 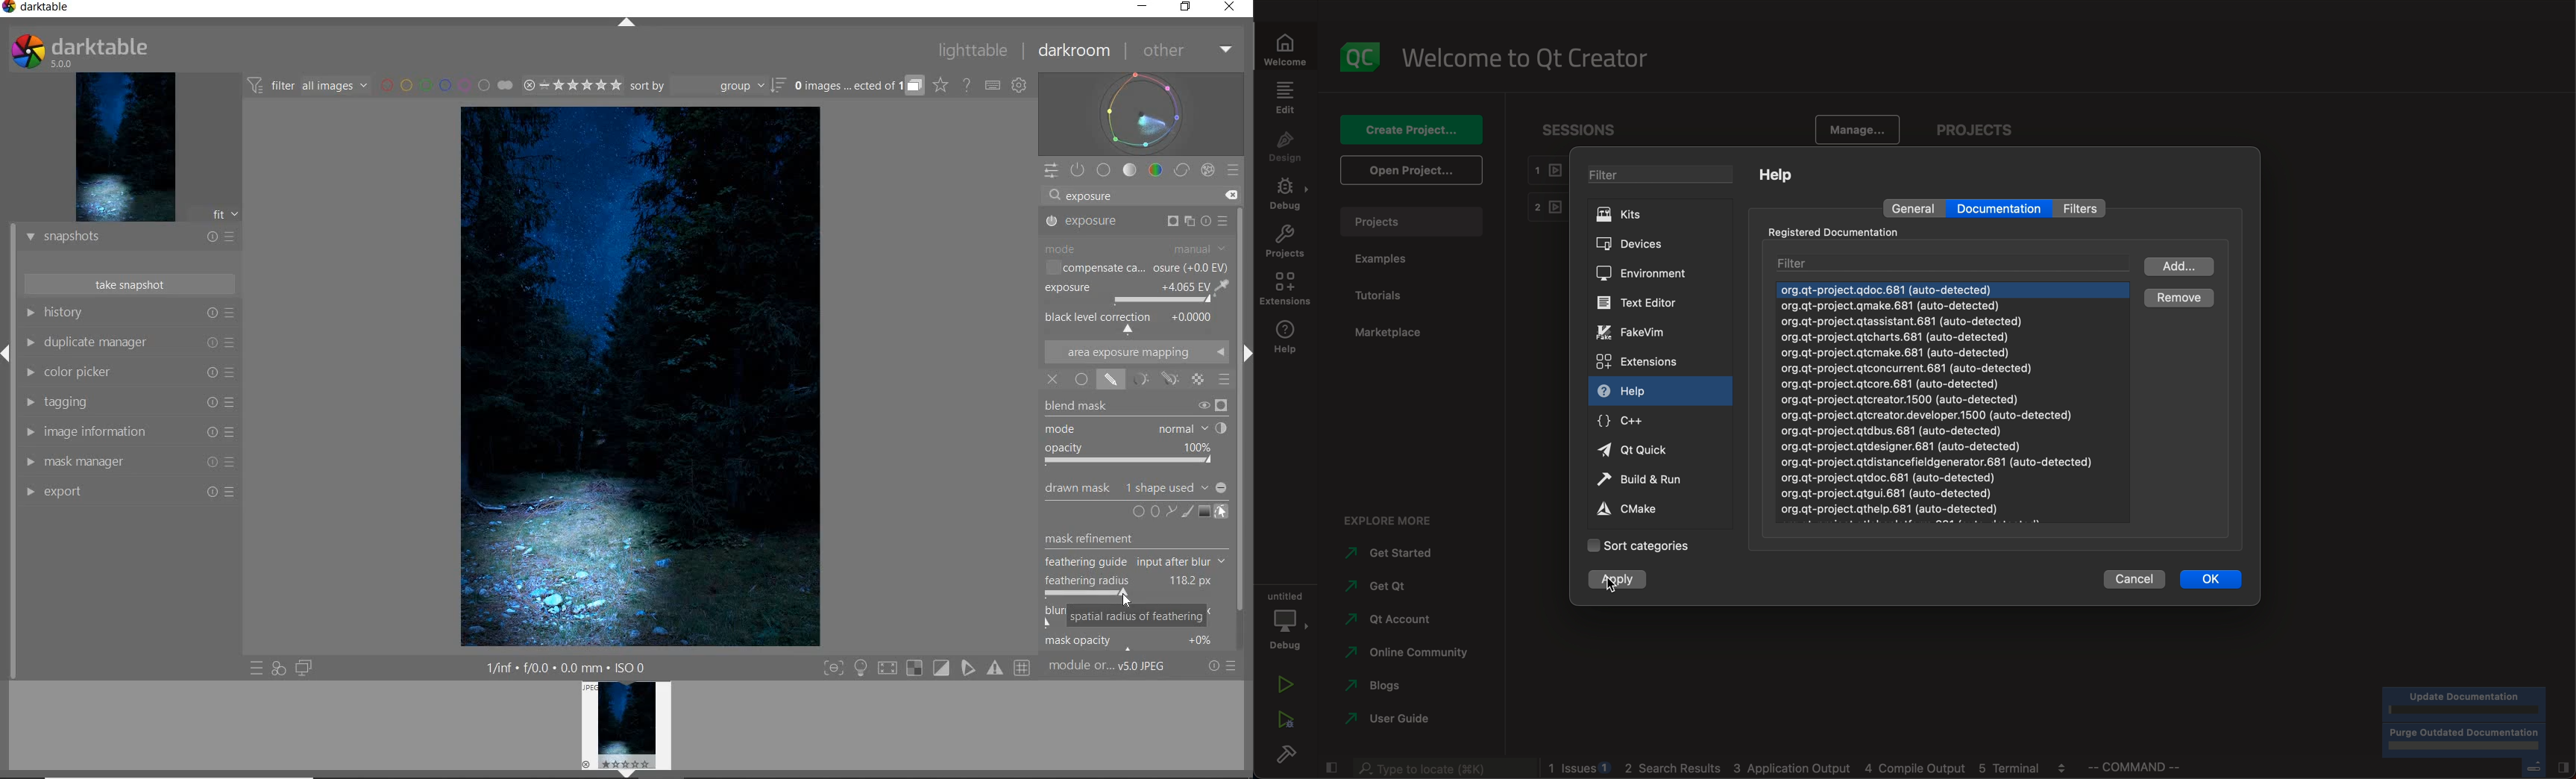 I want to click on SNAPSHOTS, so click(x=129, y=239).